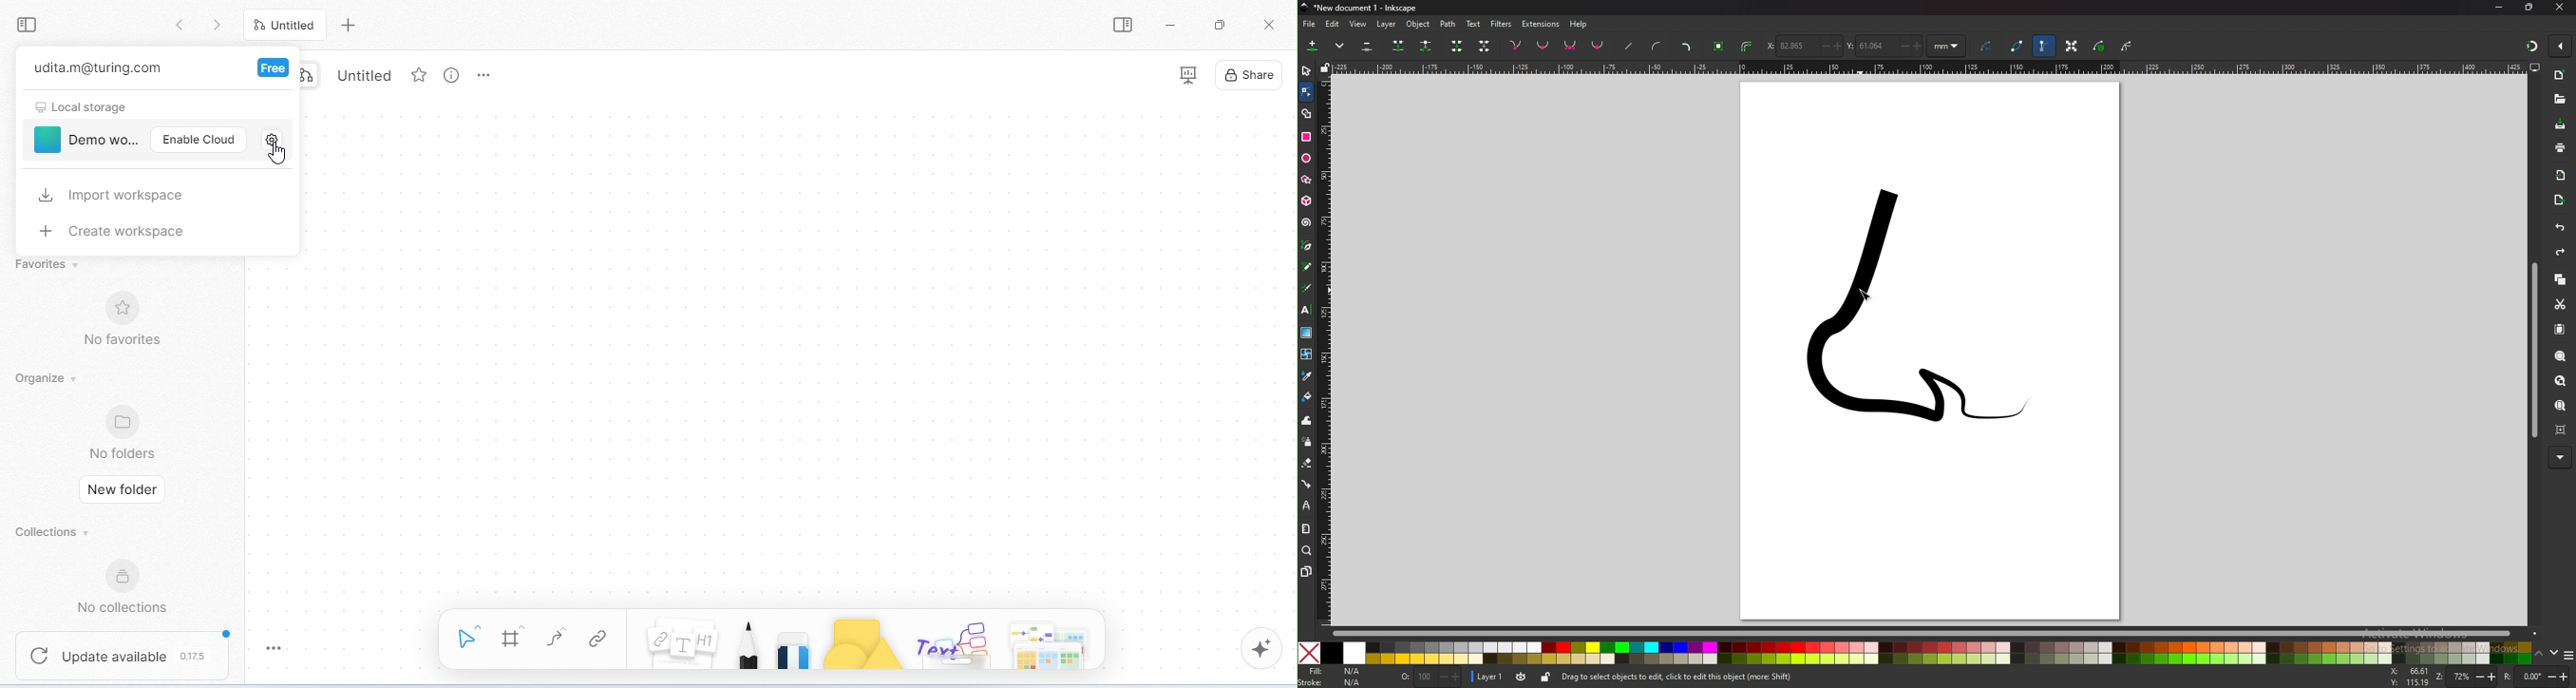 The width and height of the screenshot is (2576, 700). Describe the element at coordinates (1306, 529) in the screenshot. I see `measure` at that location.